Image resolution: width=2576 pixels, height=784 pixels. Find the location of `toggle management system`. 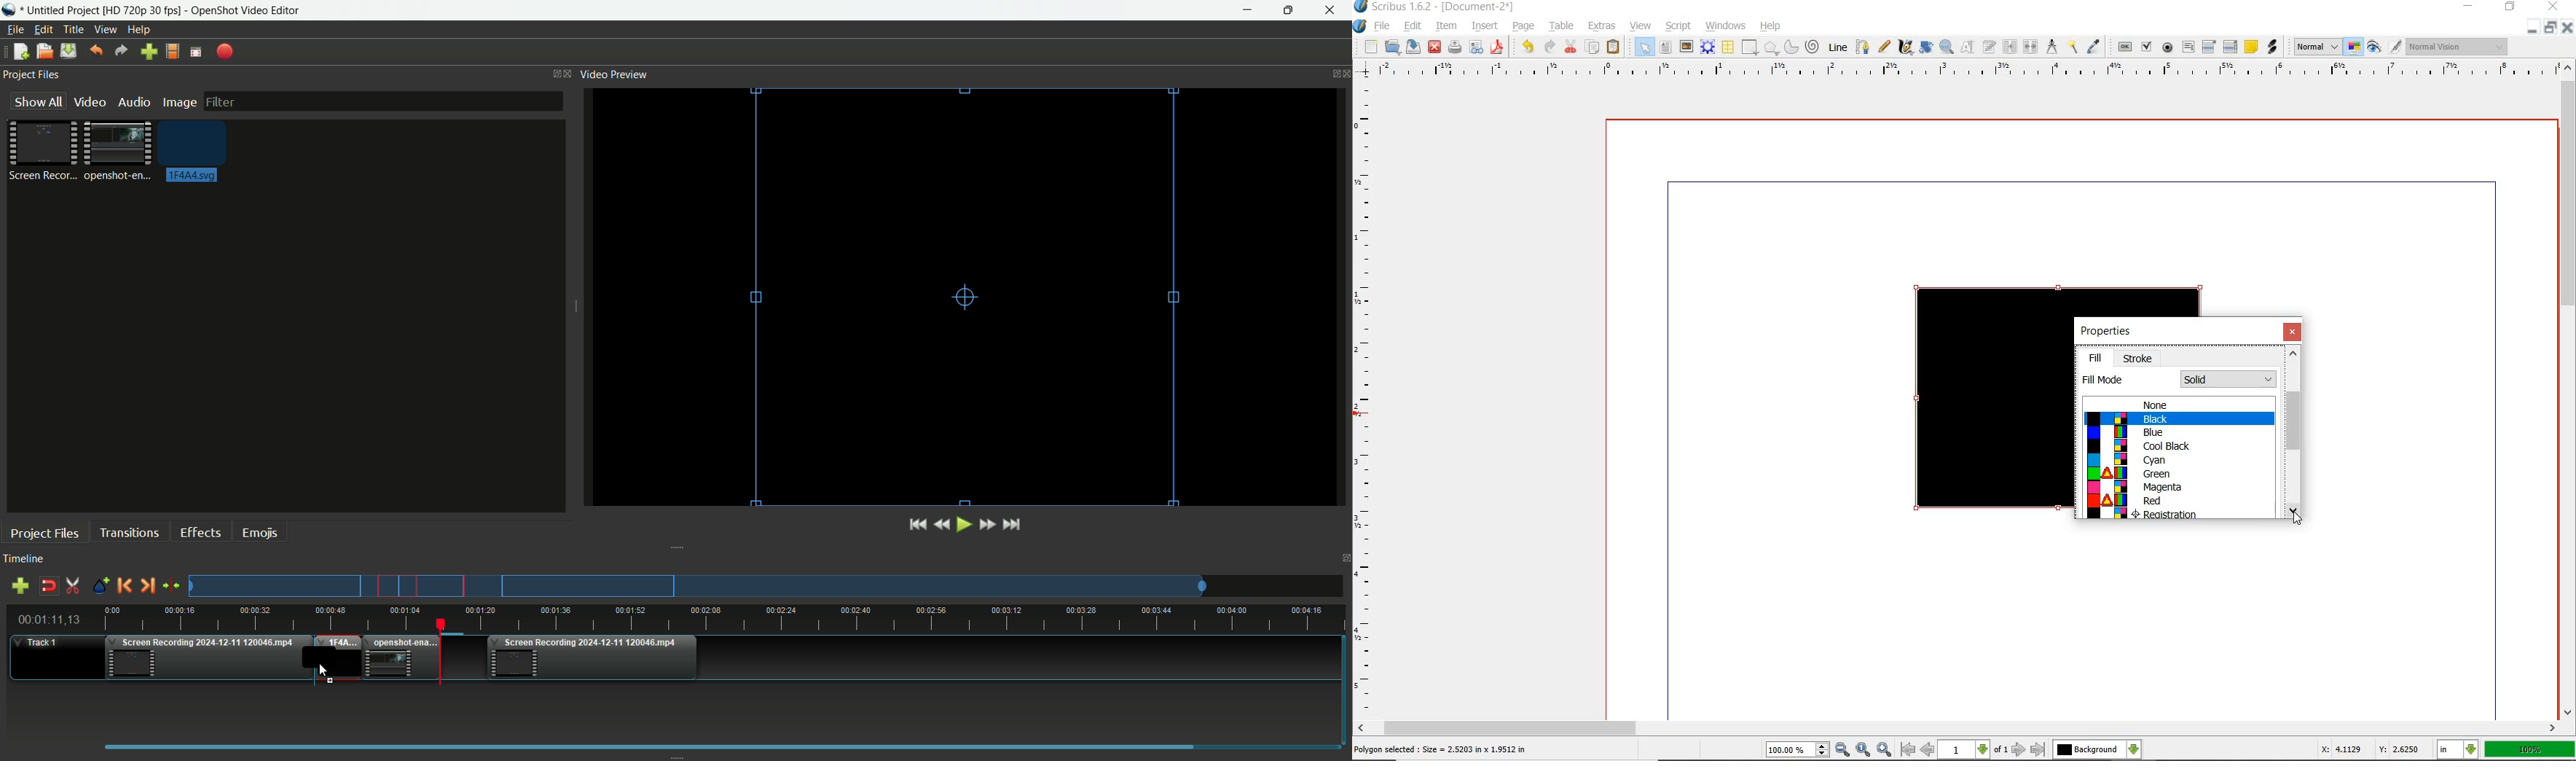

toggle management system is located at coordinates (2354, 48).